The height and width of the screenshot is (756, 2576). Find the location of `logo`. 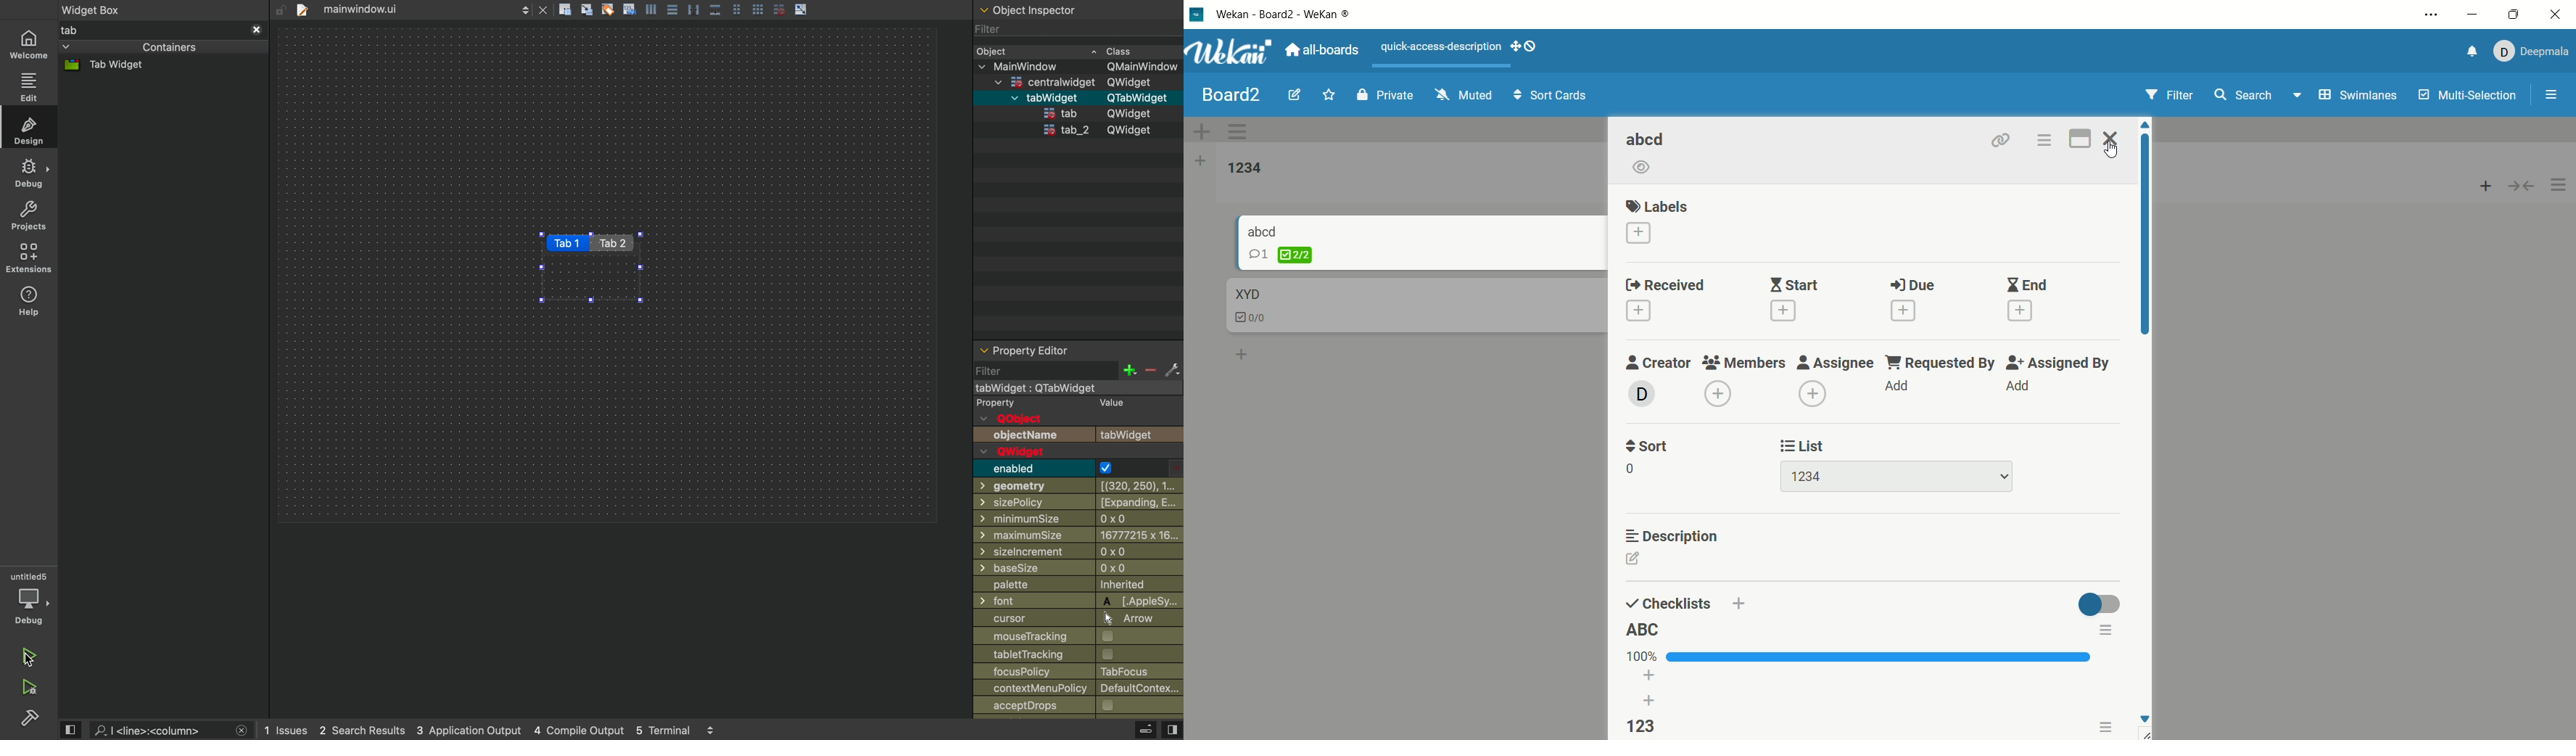

logo is located at coordinates (1198, 14).